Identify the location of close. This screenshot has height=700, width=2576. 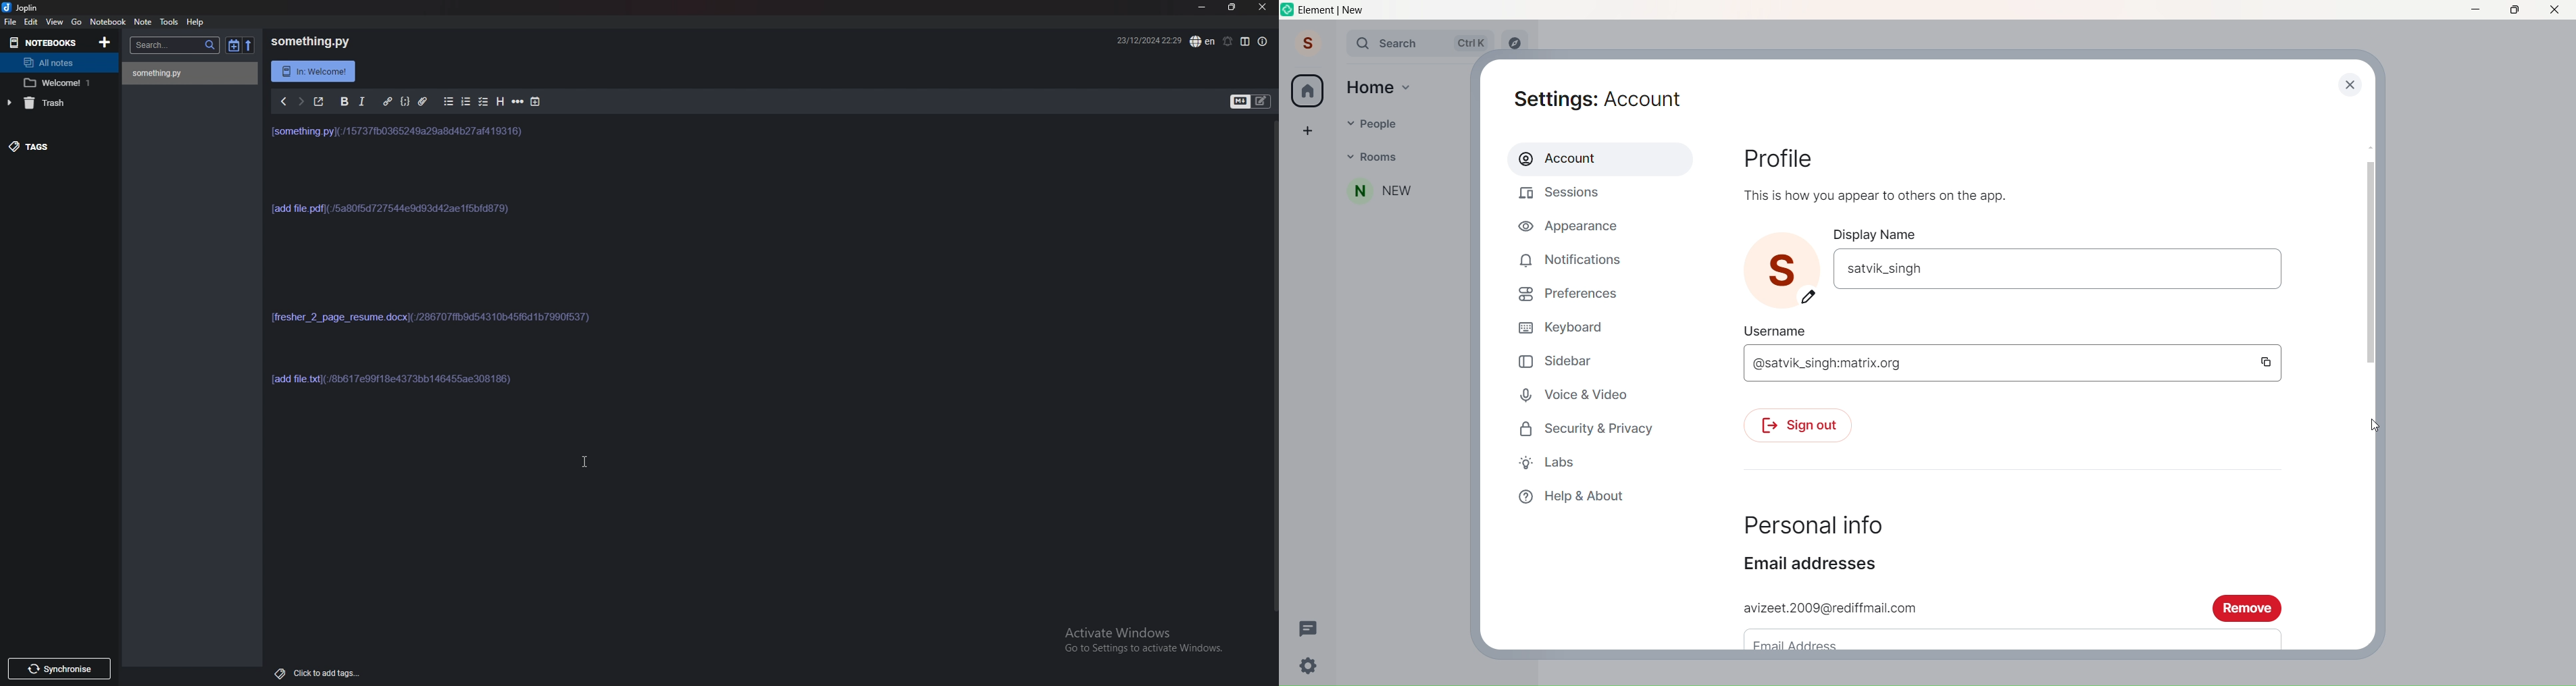
(1261, 7).